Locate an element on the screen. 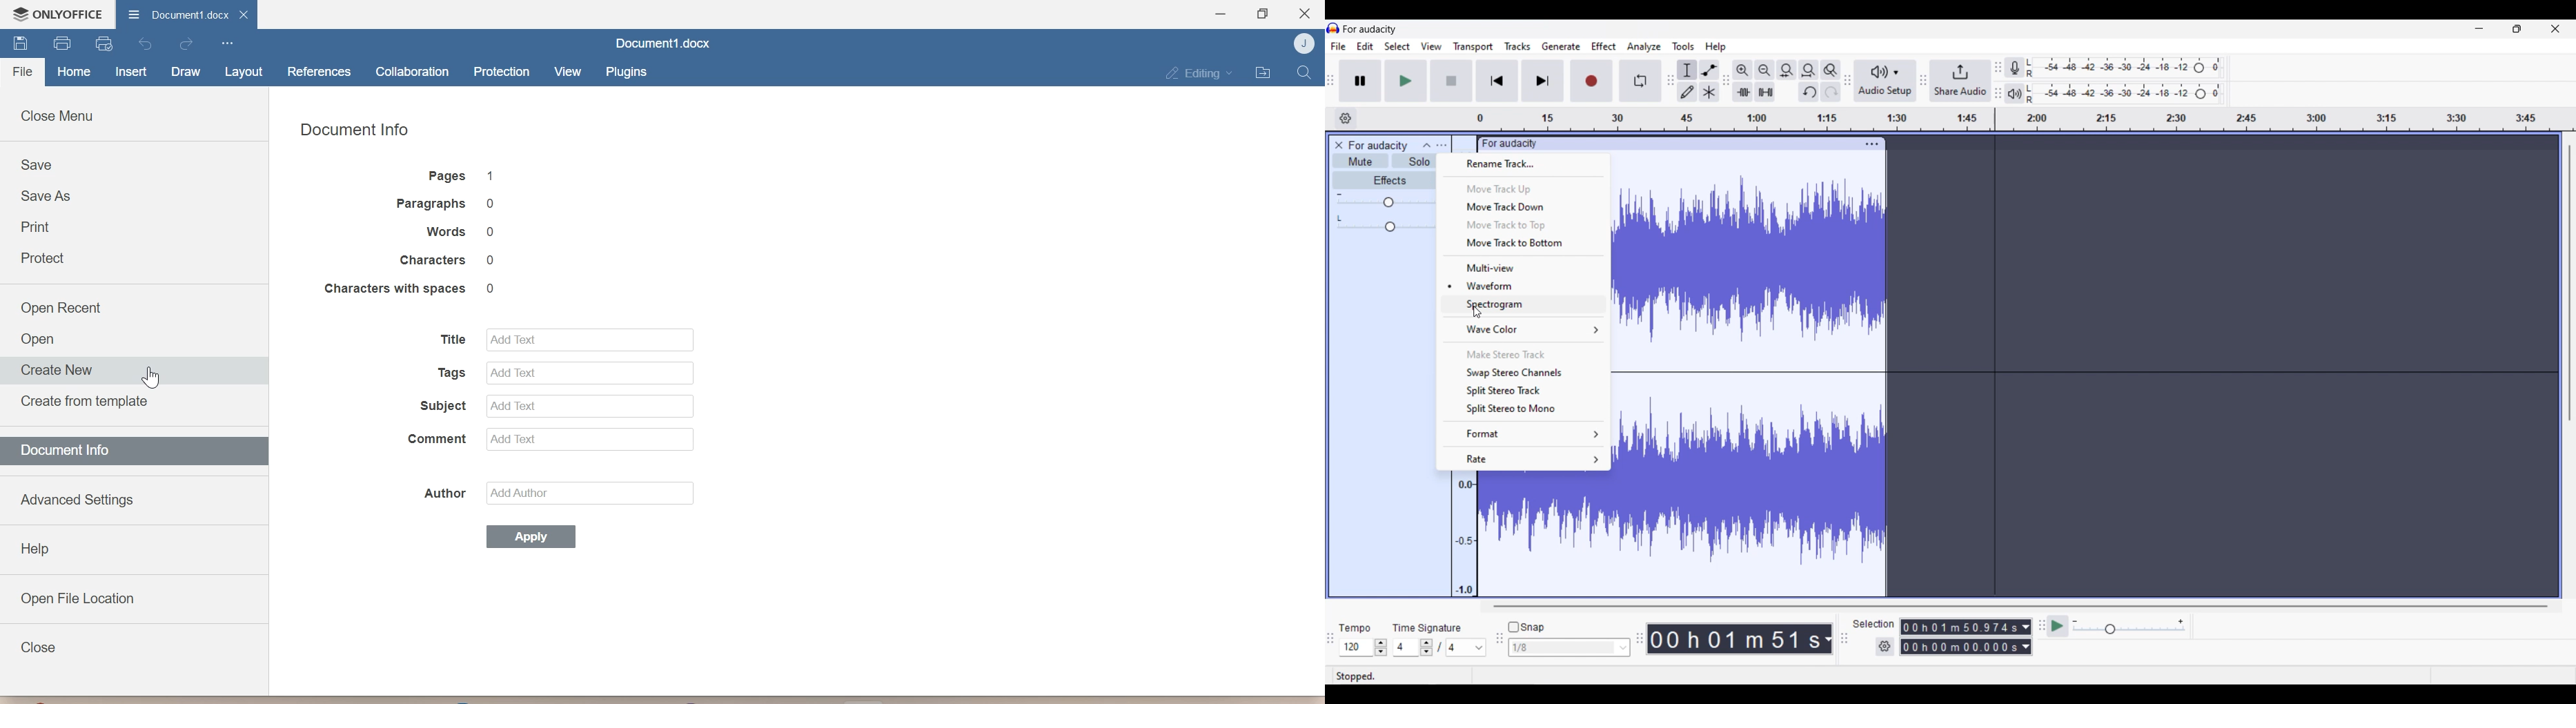 This screenshot has height=728, width=2576. for audacity is located at coordinates (1378, 145).